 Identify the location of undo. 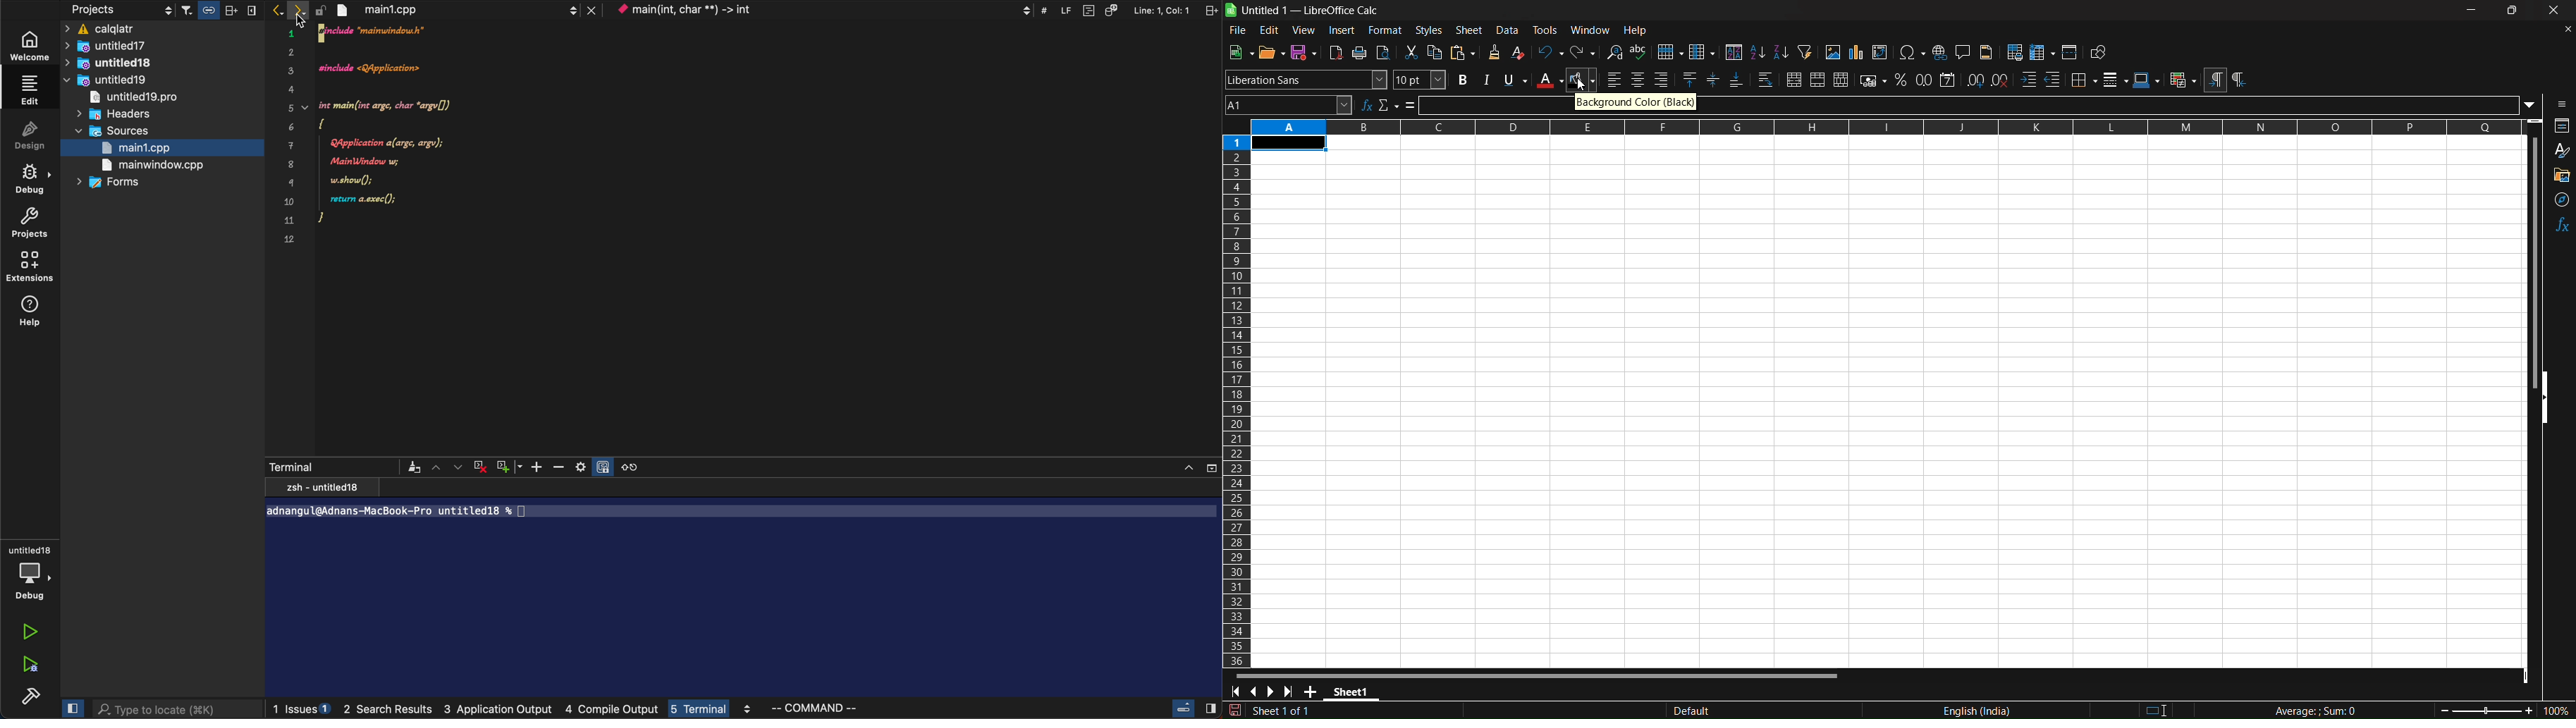
(1550, 51).